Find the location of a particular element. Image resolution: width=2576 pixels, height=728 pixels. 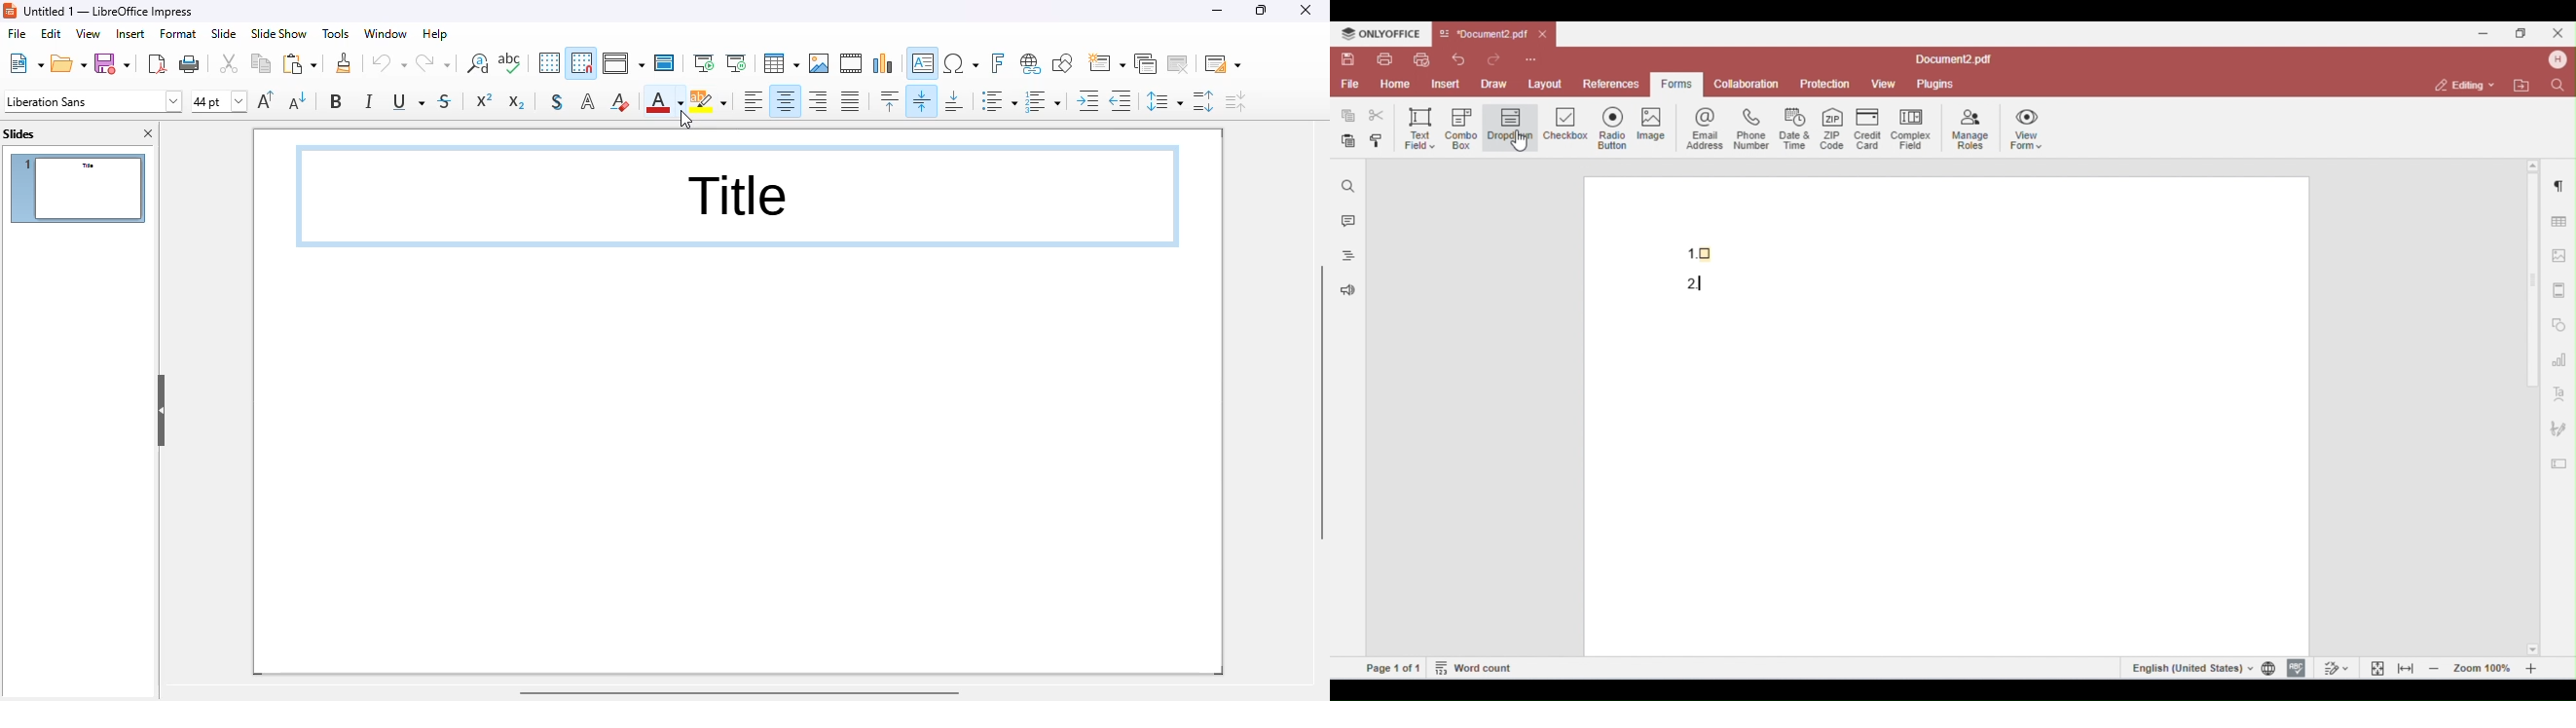

insert special characters is located at coordinates (961, 63).